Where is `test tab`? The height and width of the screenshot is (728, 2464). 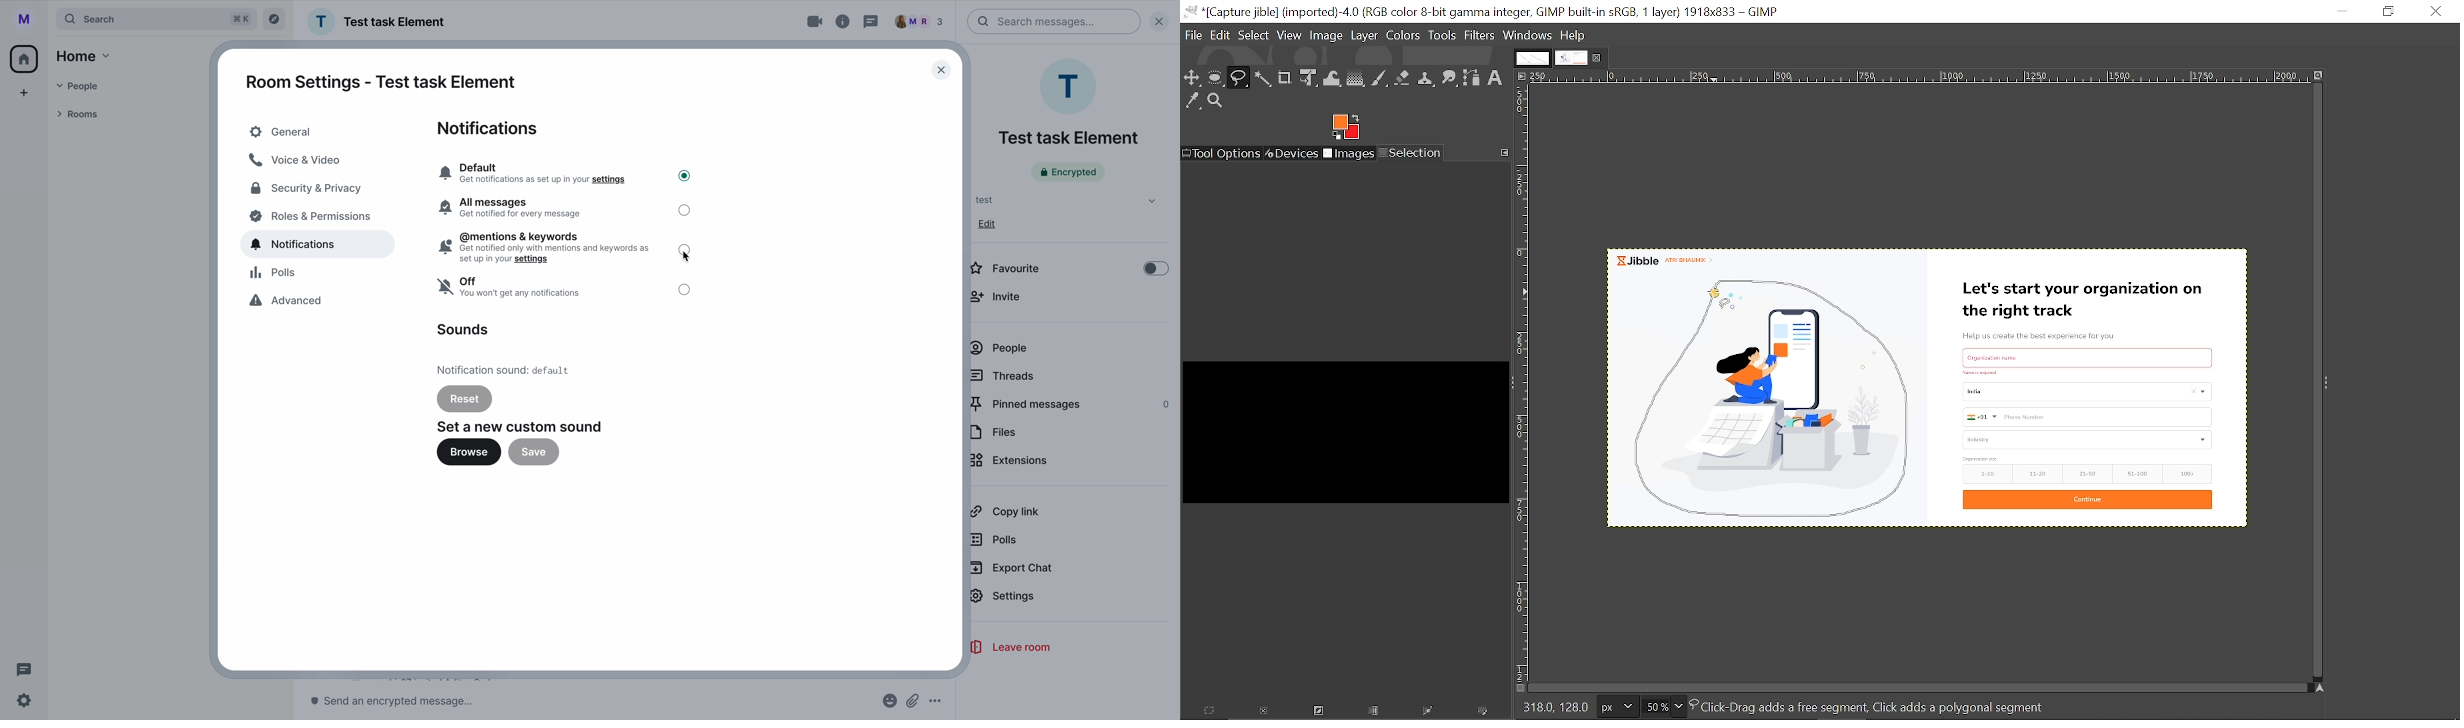
test tab is located at coordinates (1062, 199).